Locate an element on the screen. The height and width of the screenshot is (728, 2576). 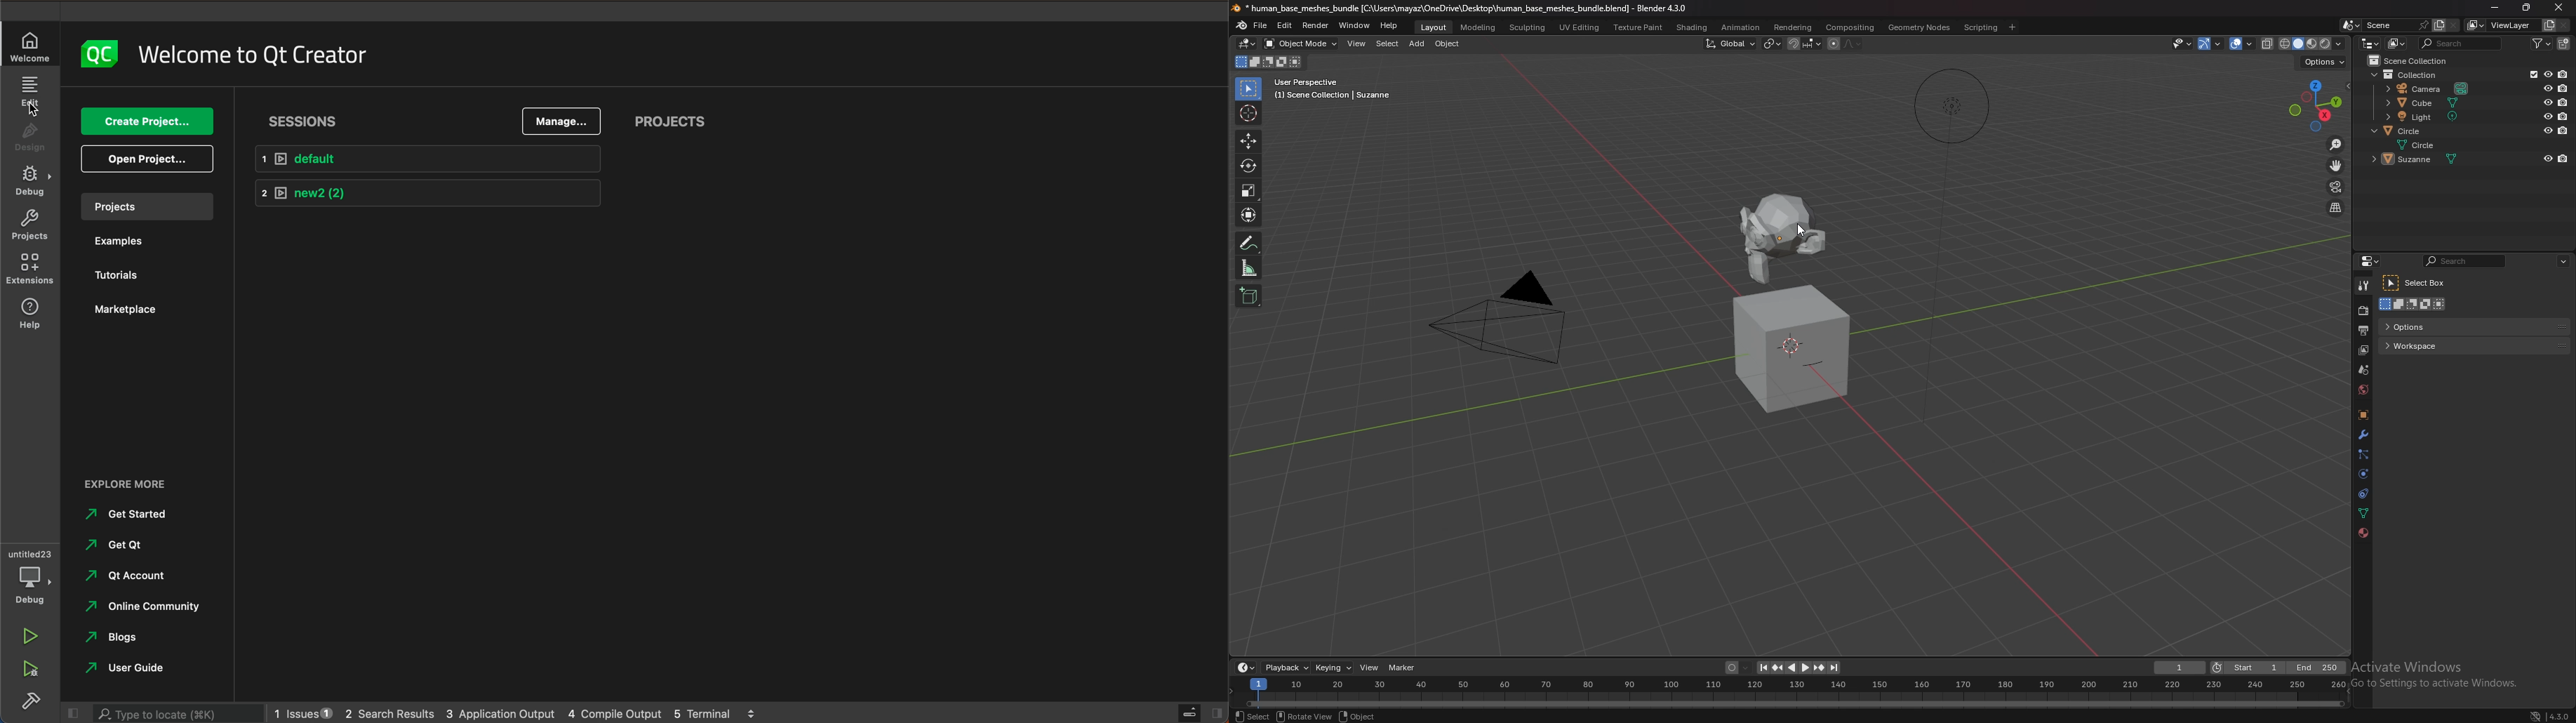
transform orientation is located at coordinates (1730, 43).